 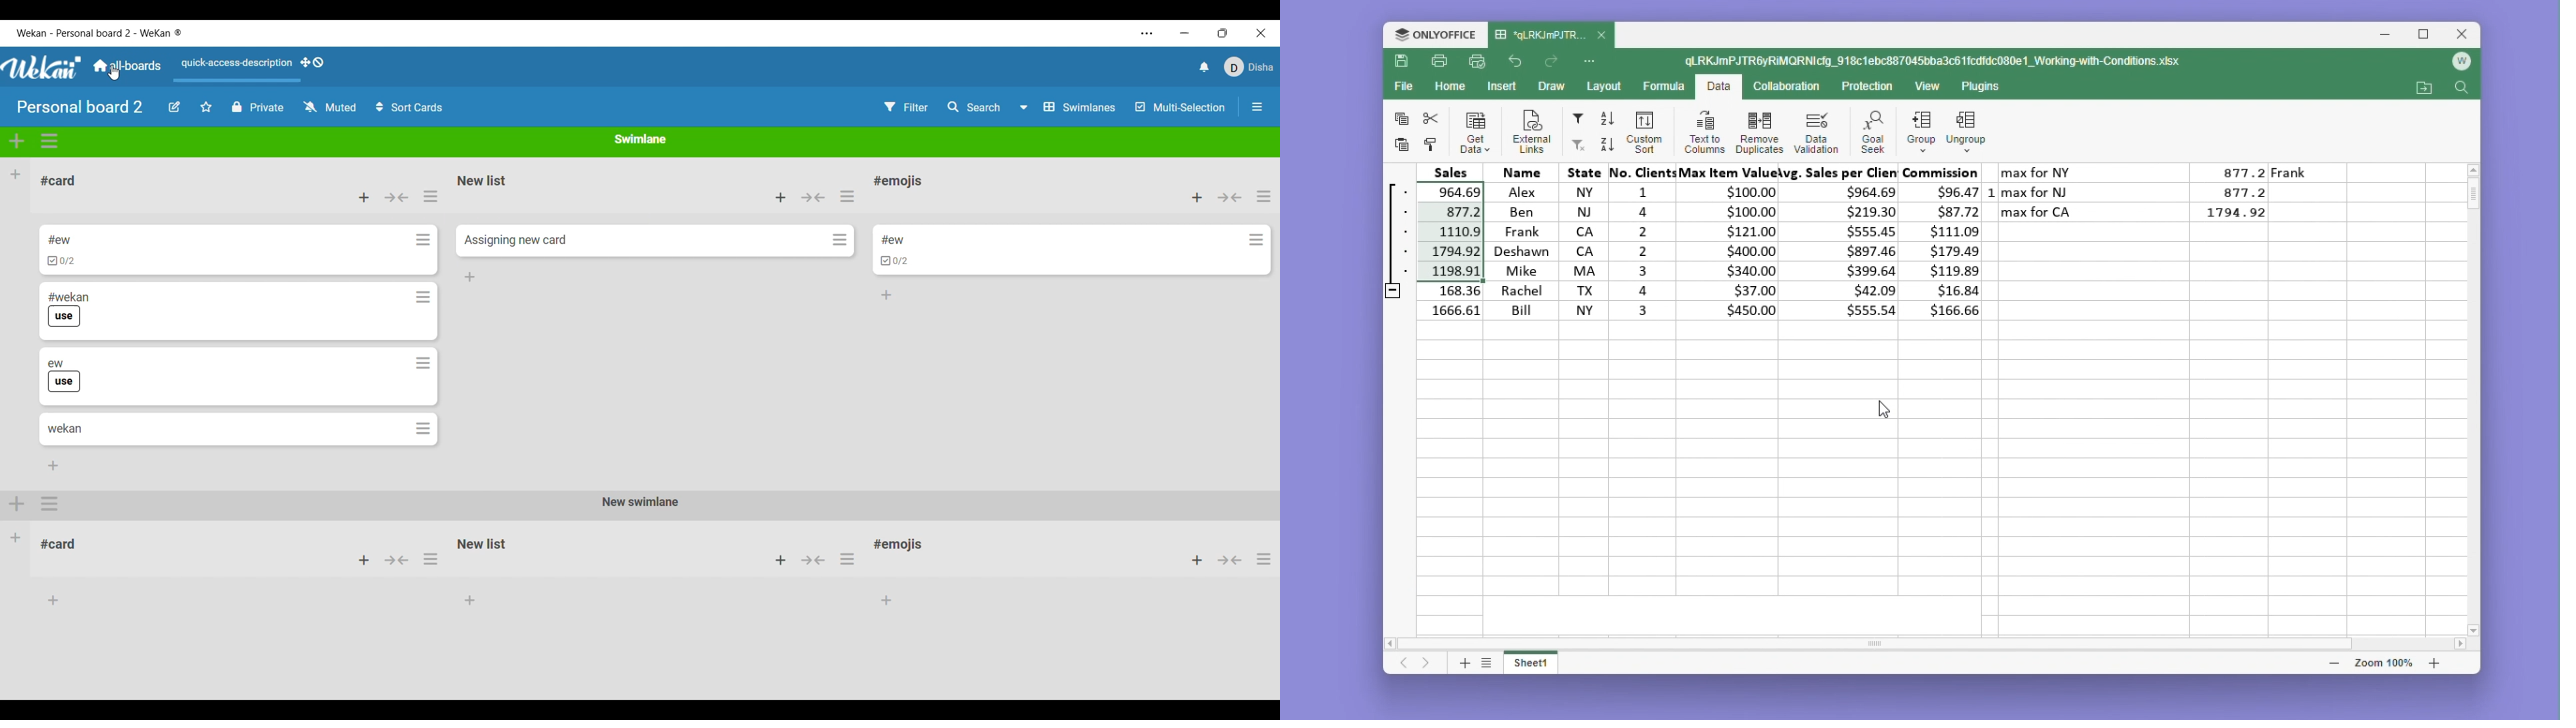 What do you see at coordinates (1816, 132) in the screenshot?
I see `Data validation` at bounding box center [1816, 132].